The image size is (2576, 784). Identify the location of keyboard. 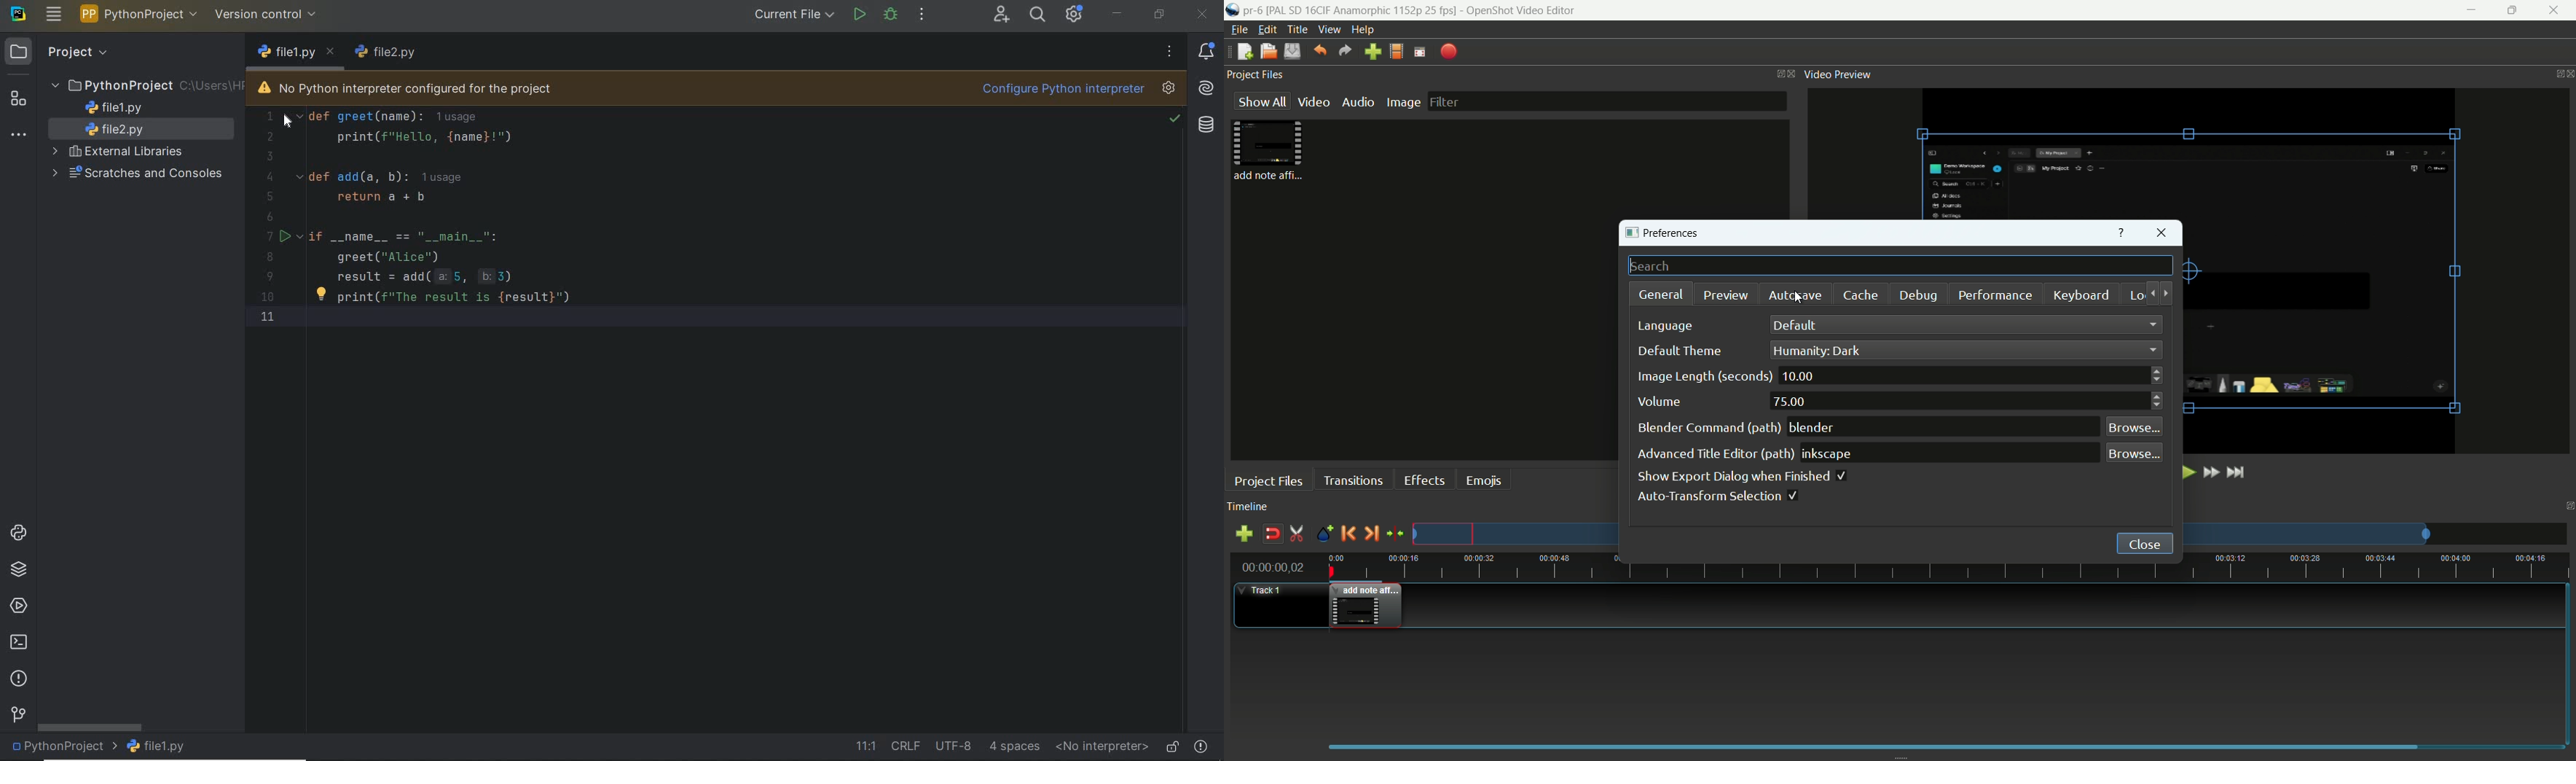
(2080, 294).